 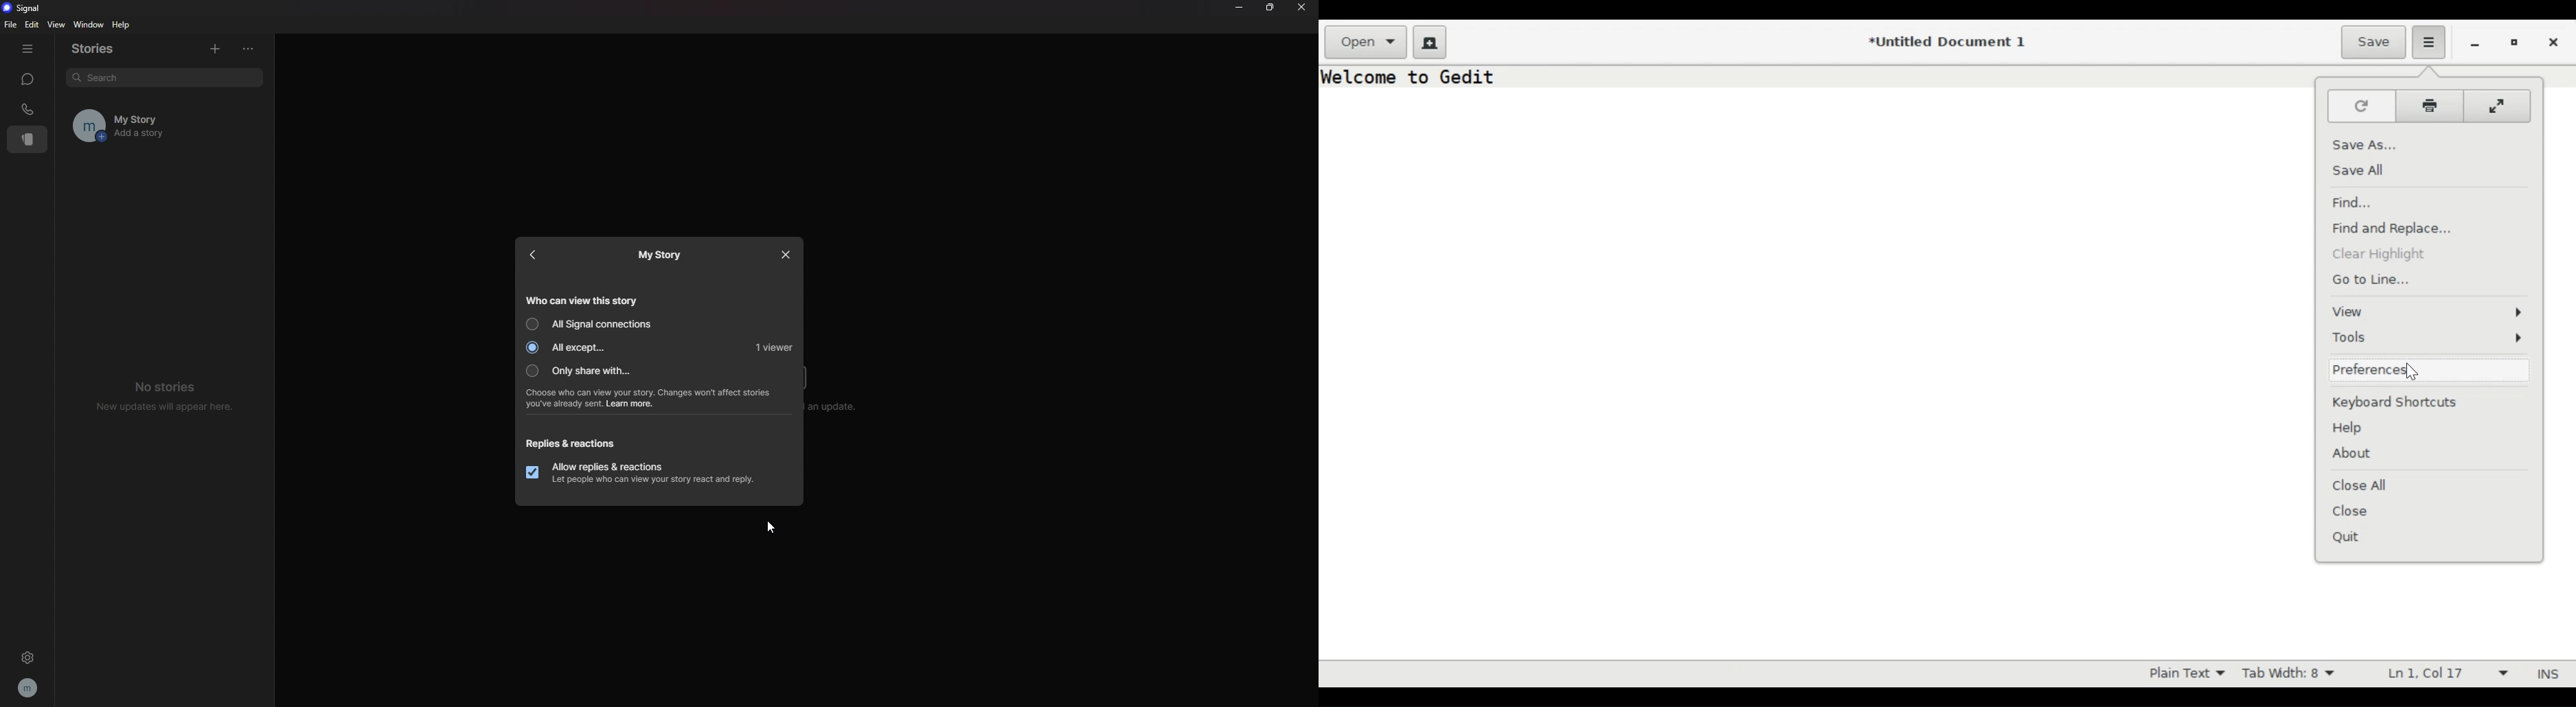 What do you see at coordinates (1947, 43) in the screenshot?
I see `*Untitled Document 1` at bounding box center [1947, 43].